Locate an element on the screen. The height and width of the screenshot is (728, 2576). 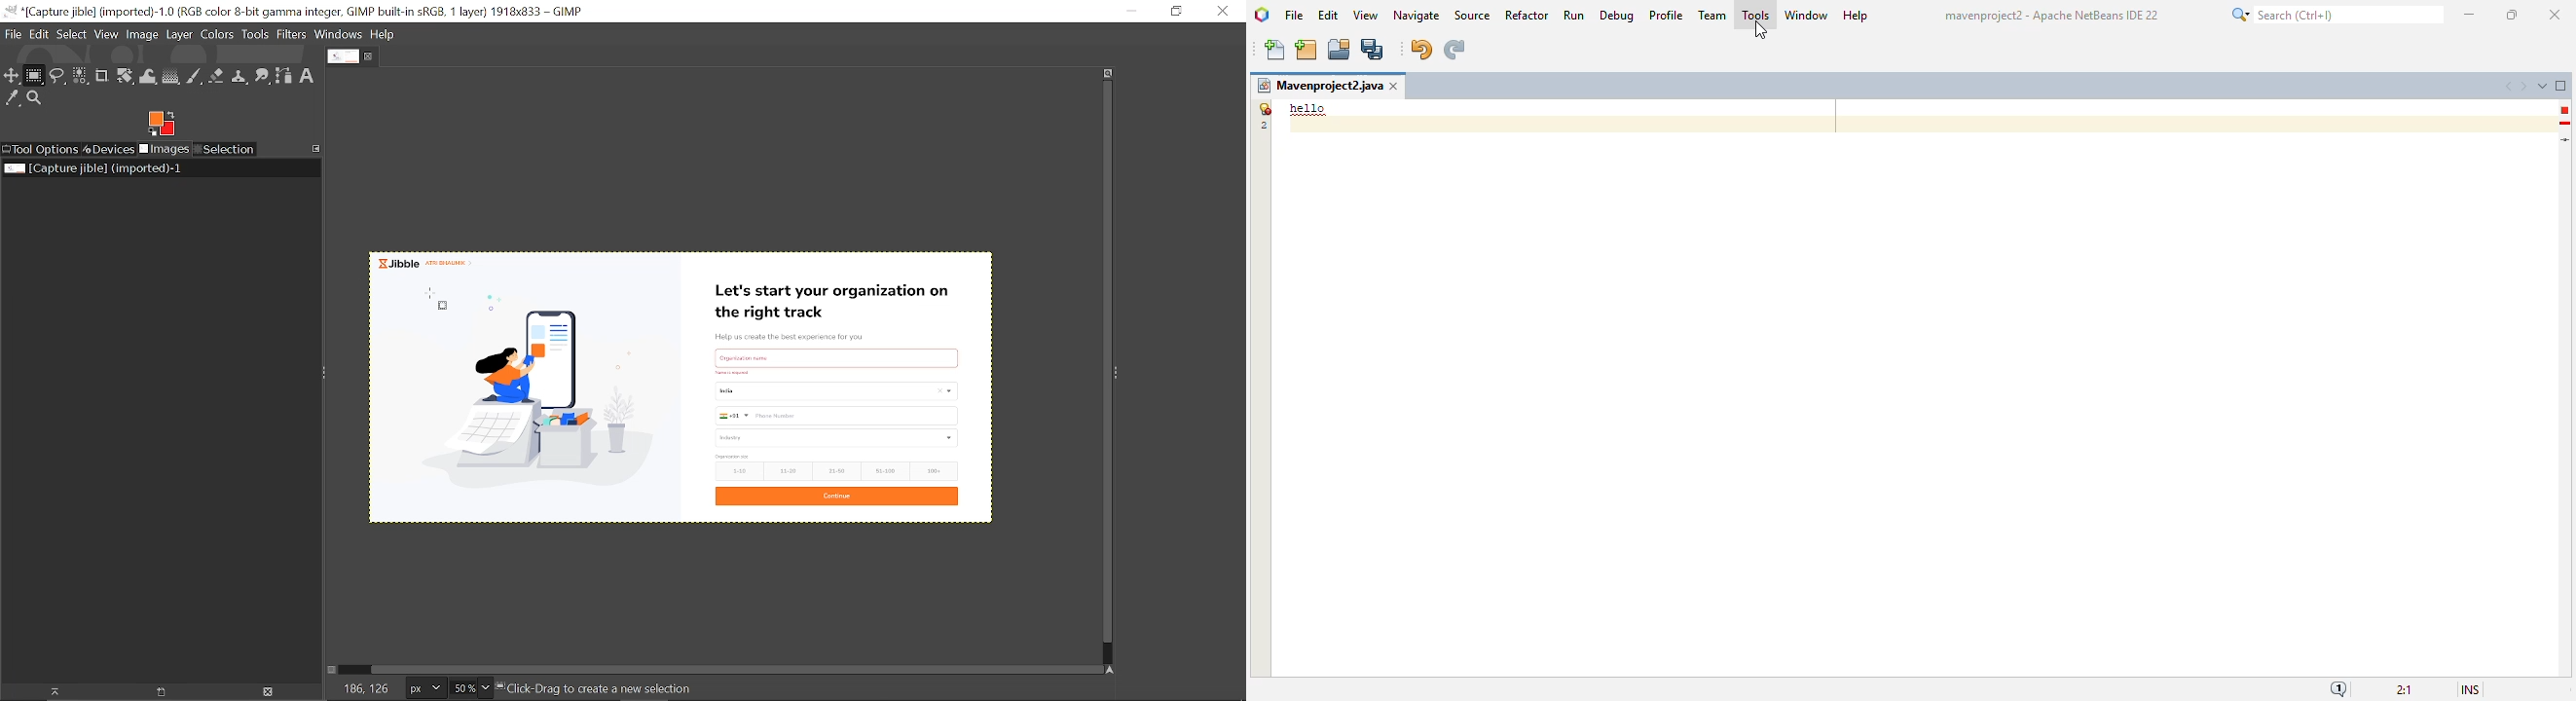
Image unit is located at coordinates (422, 688).